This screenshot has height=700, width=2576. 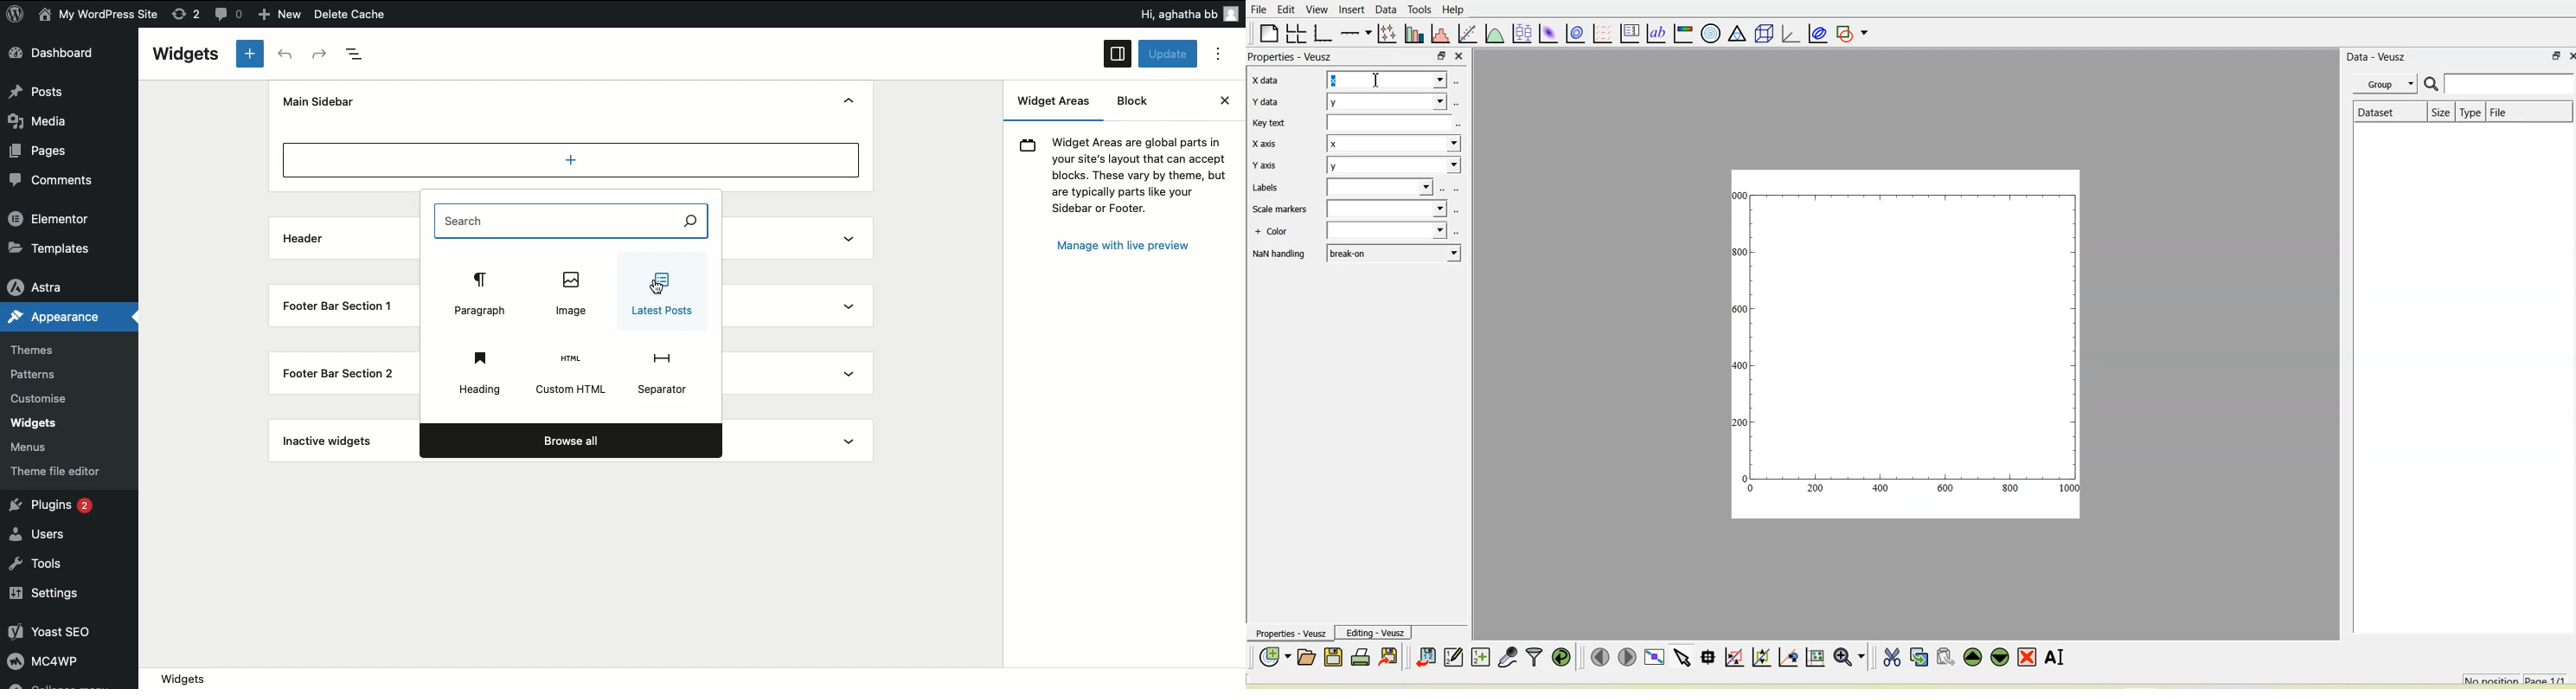 I want to click on Sidebar, so click(x=1118, y=54).